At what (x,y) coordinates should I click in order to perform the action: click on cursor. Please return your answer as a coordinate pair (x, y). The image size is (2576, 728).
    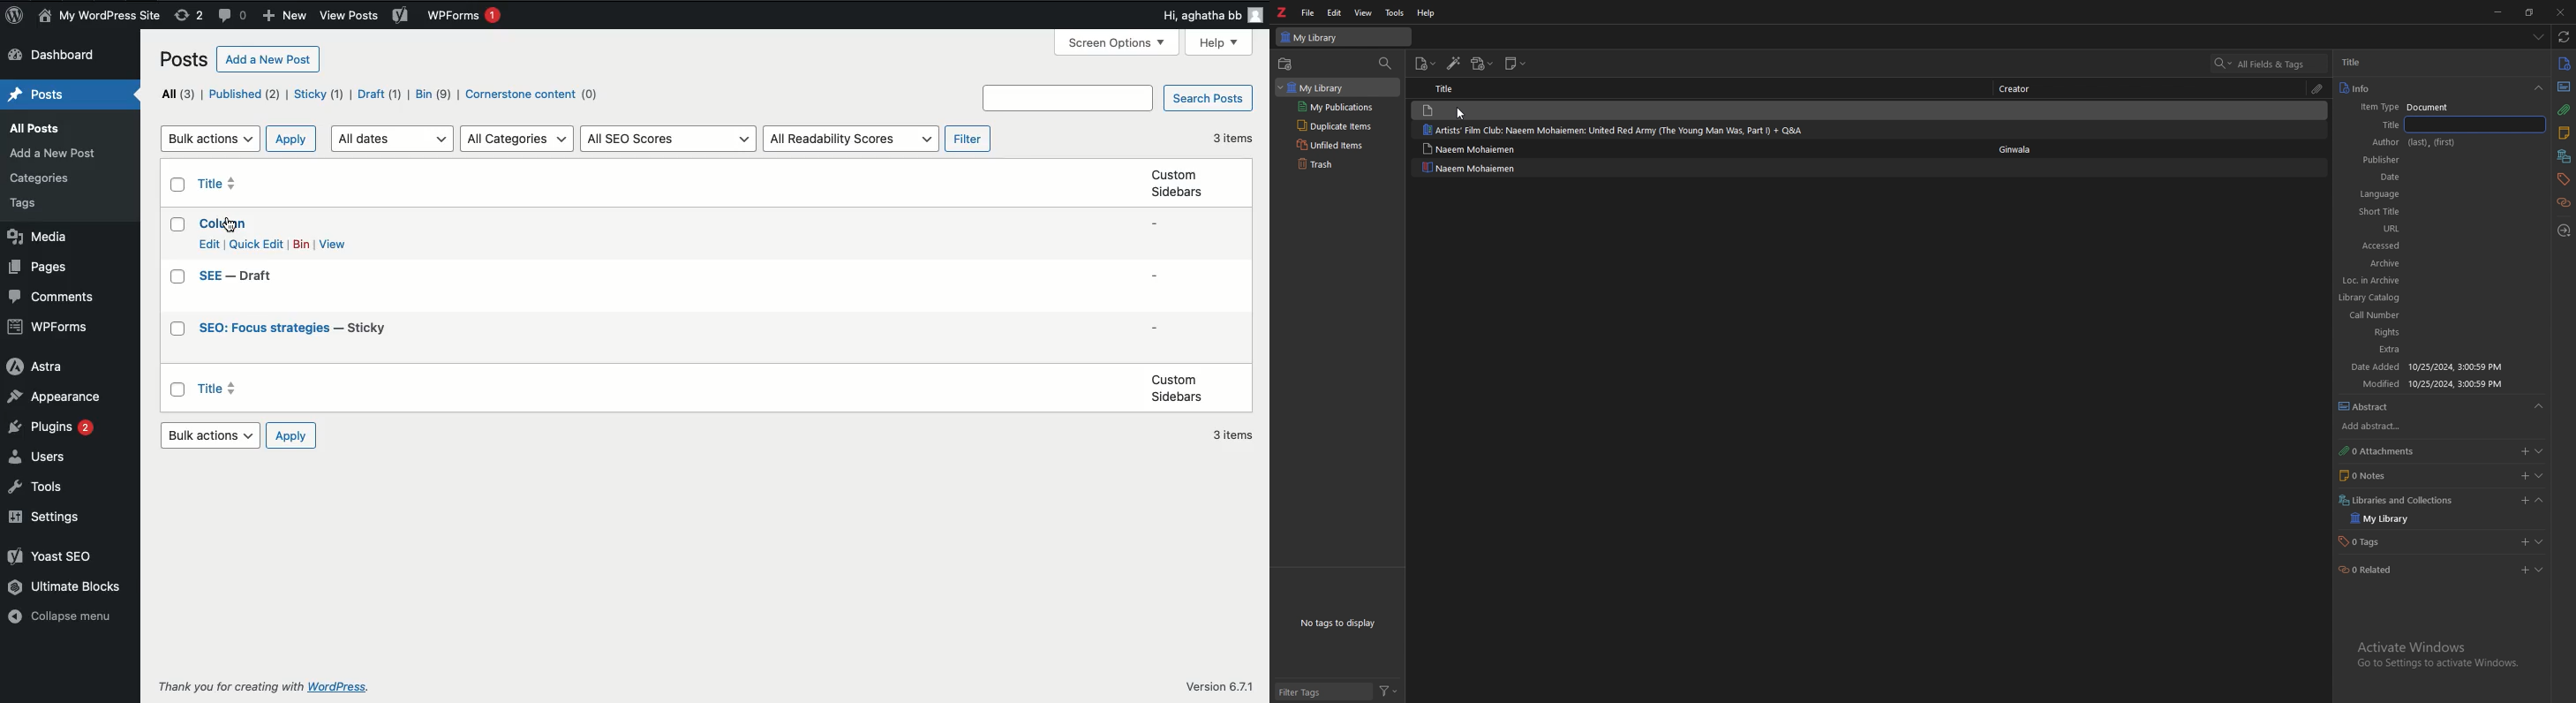
    Looking at the image, I should click on (231, 224).